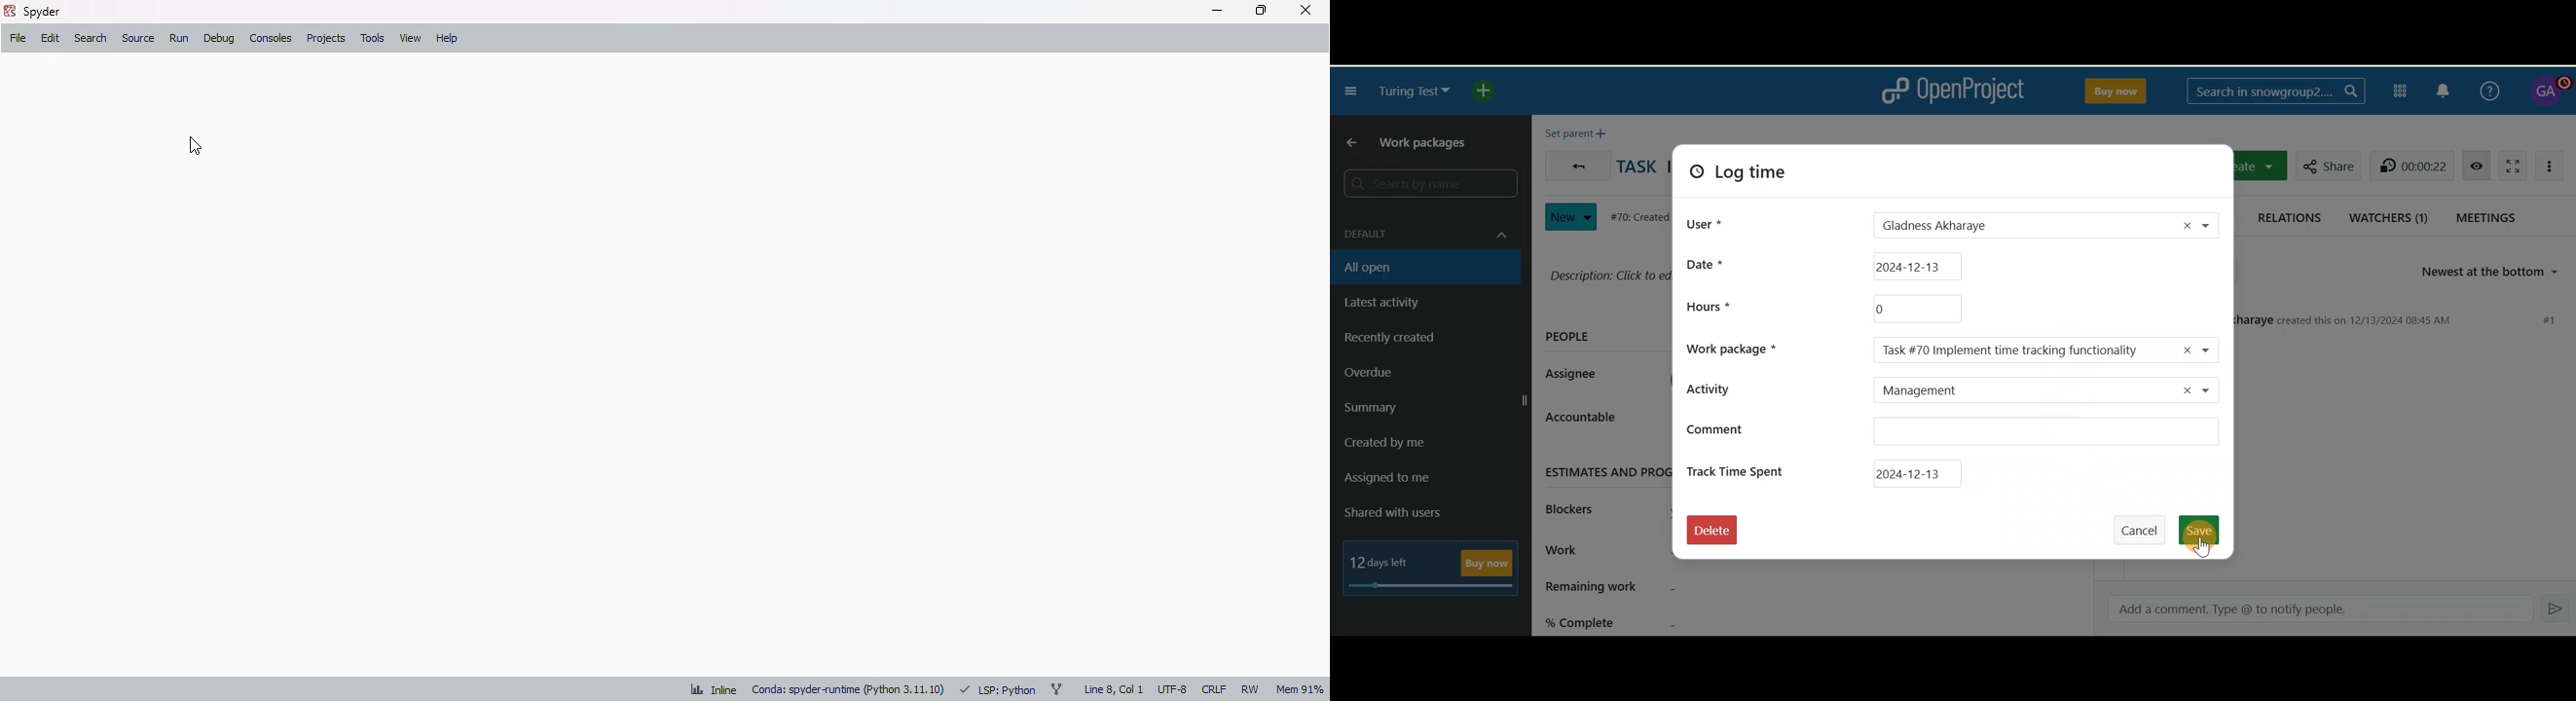  Describe the element at coordinates (92, 38) in the screenshot. I see `search` at that location.